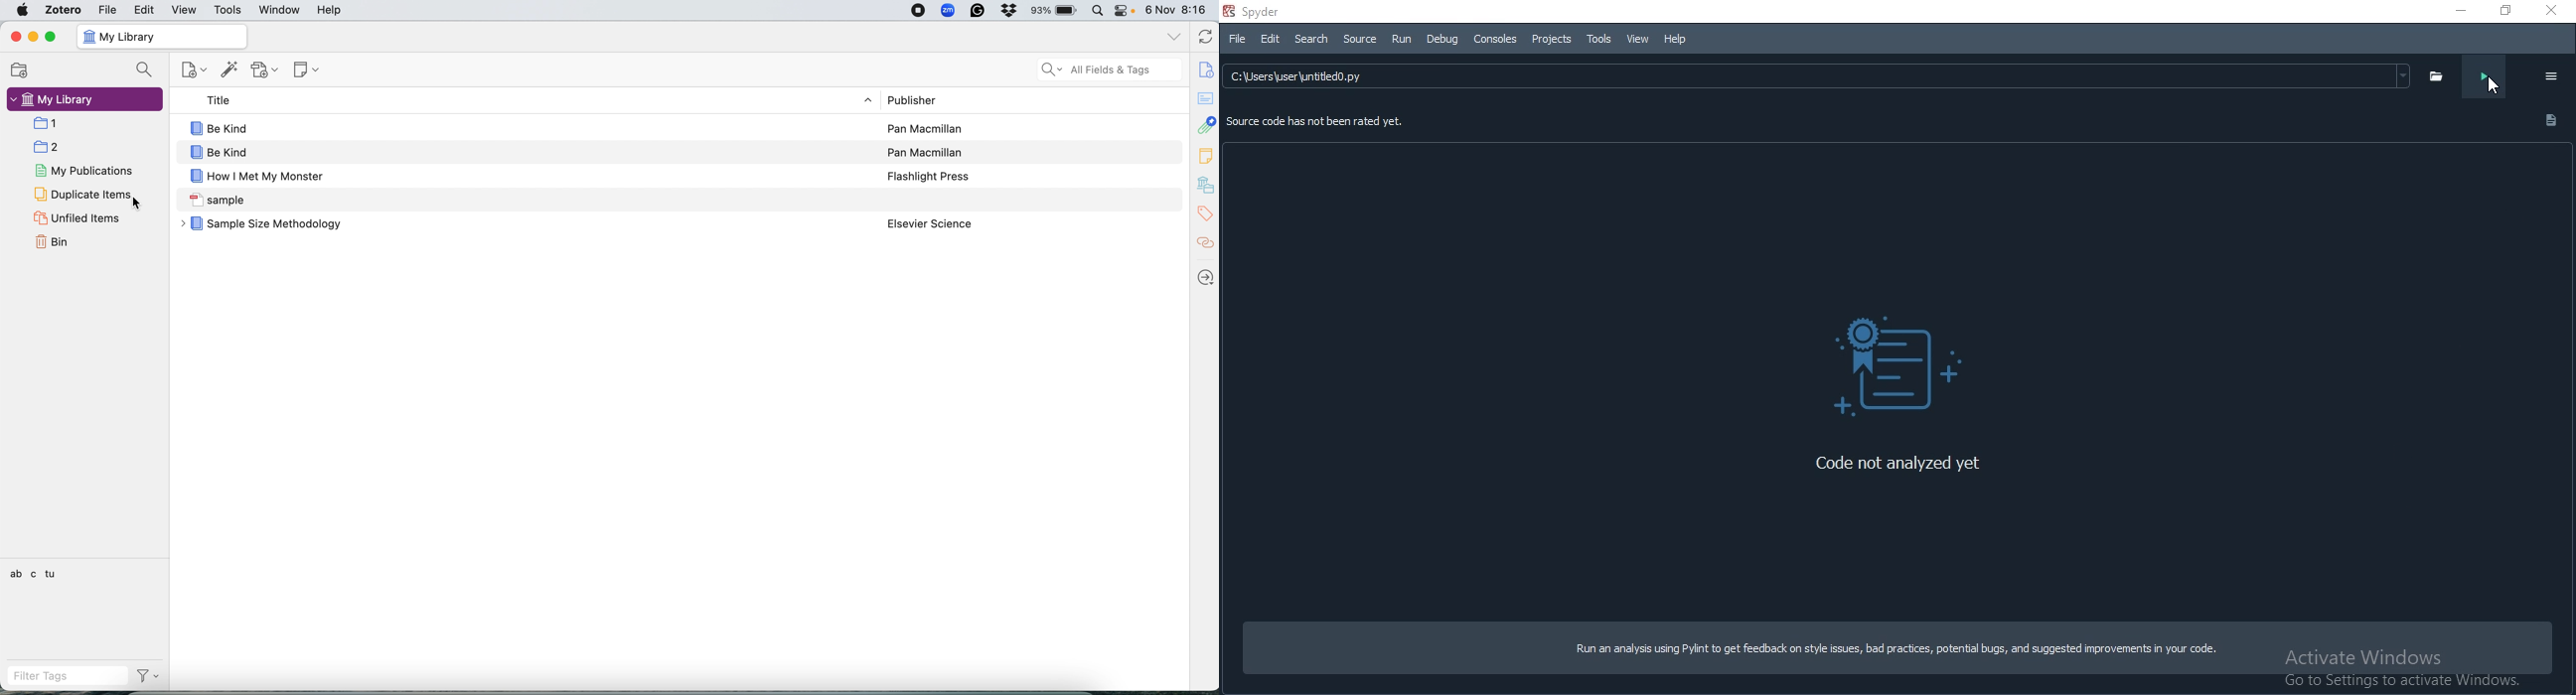  I want to click on my library, so click(85, 99).